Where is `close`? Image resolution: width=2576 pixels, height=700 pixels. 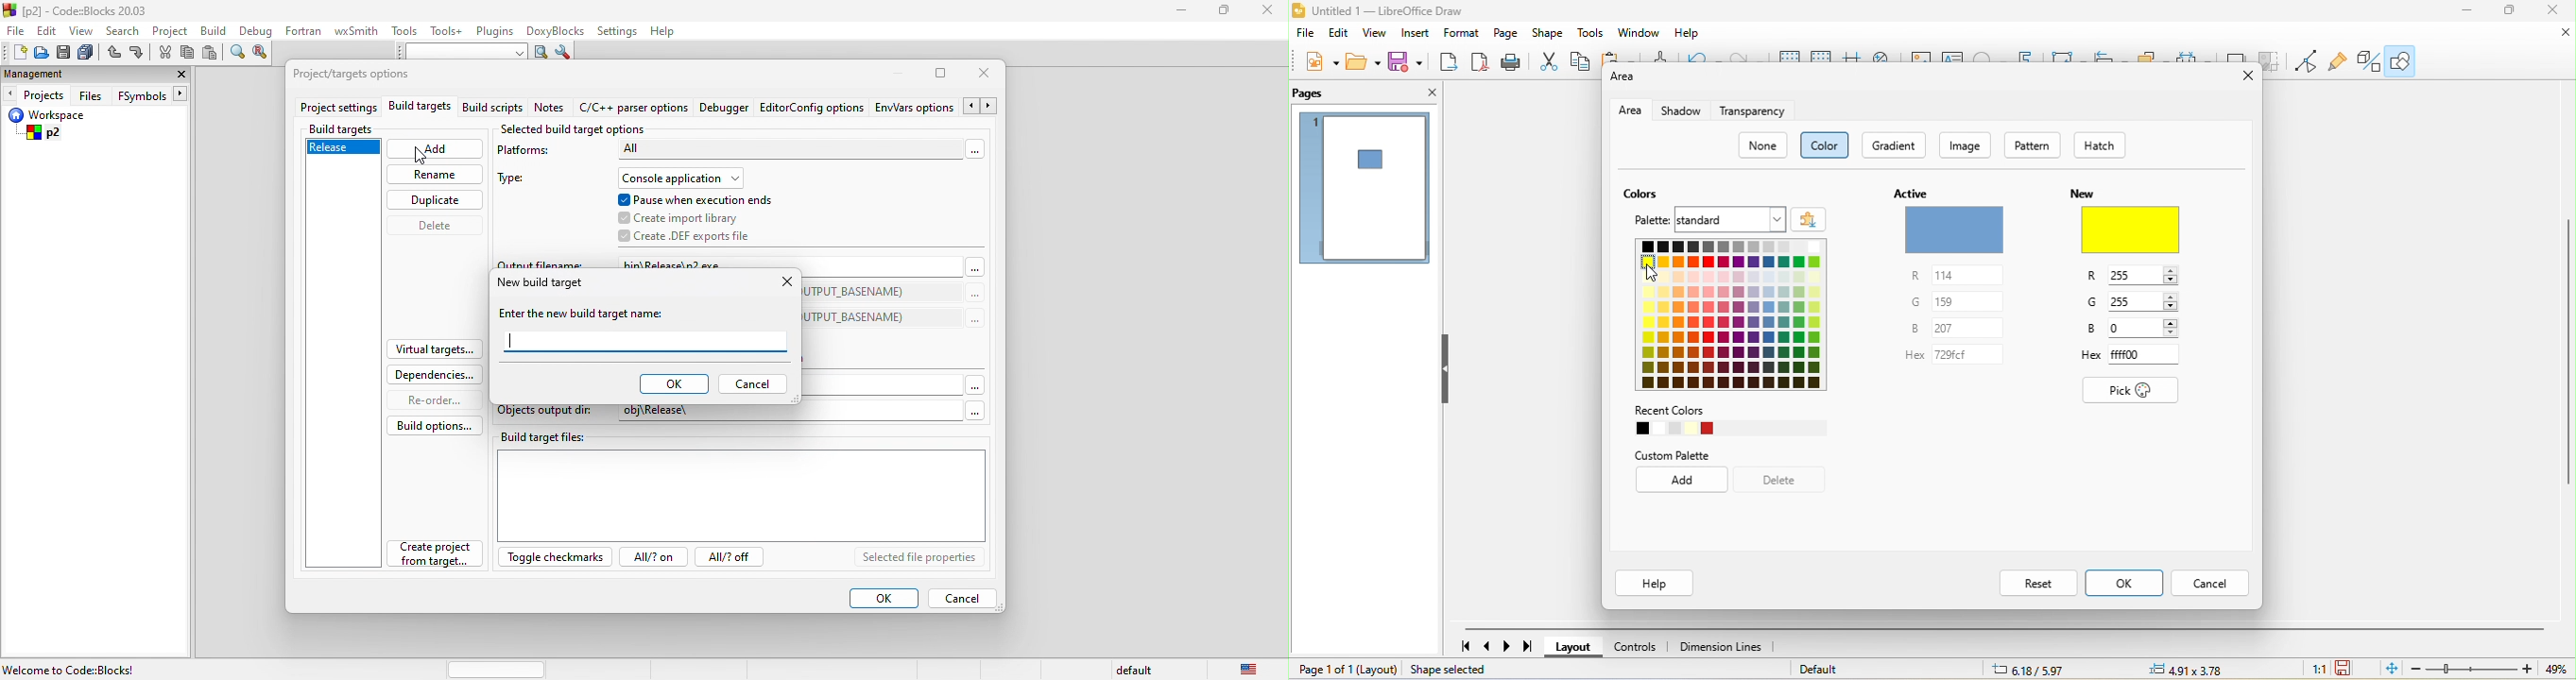
close is located at coordinates (2562, 34).